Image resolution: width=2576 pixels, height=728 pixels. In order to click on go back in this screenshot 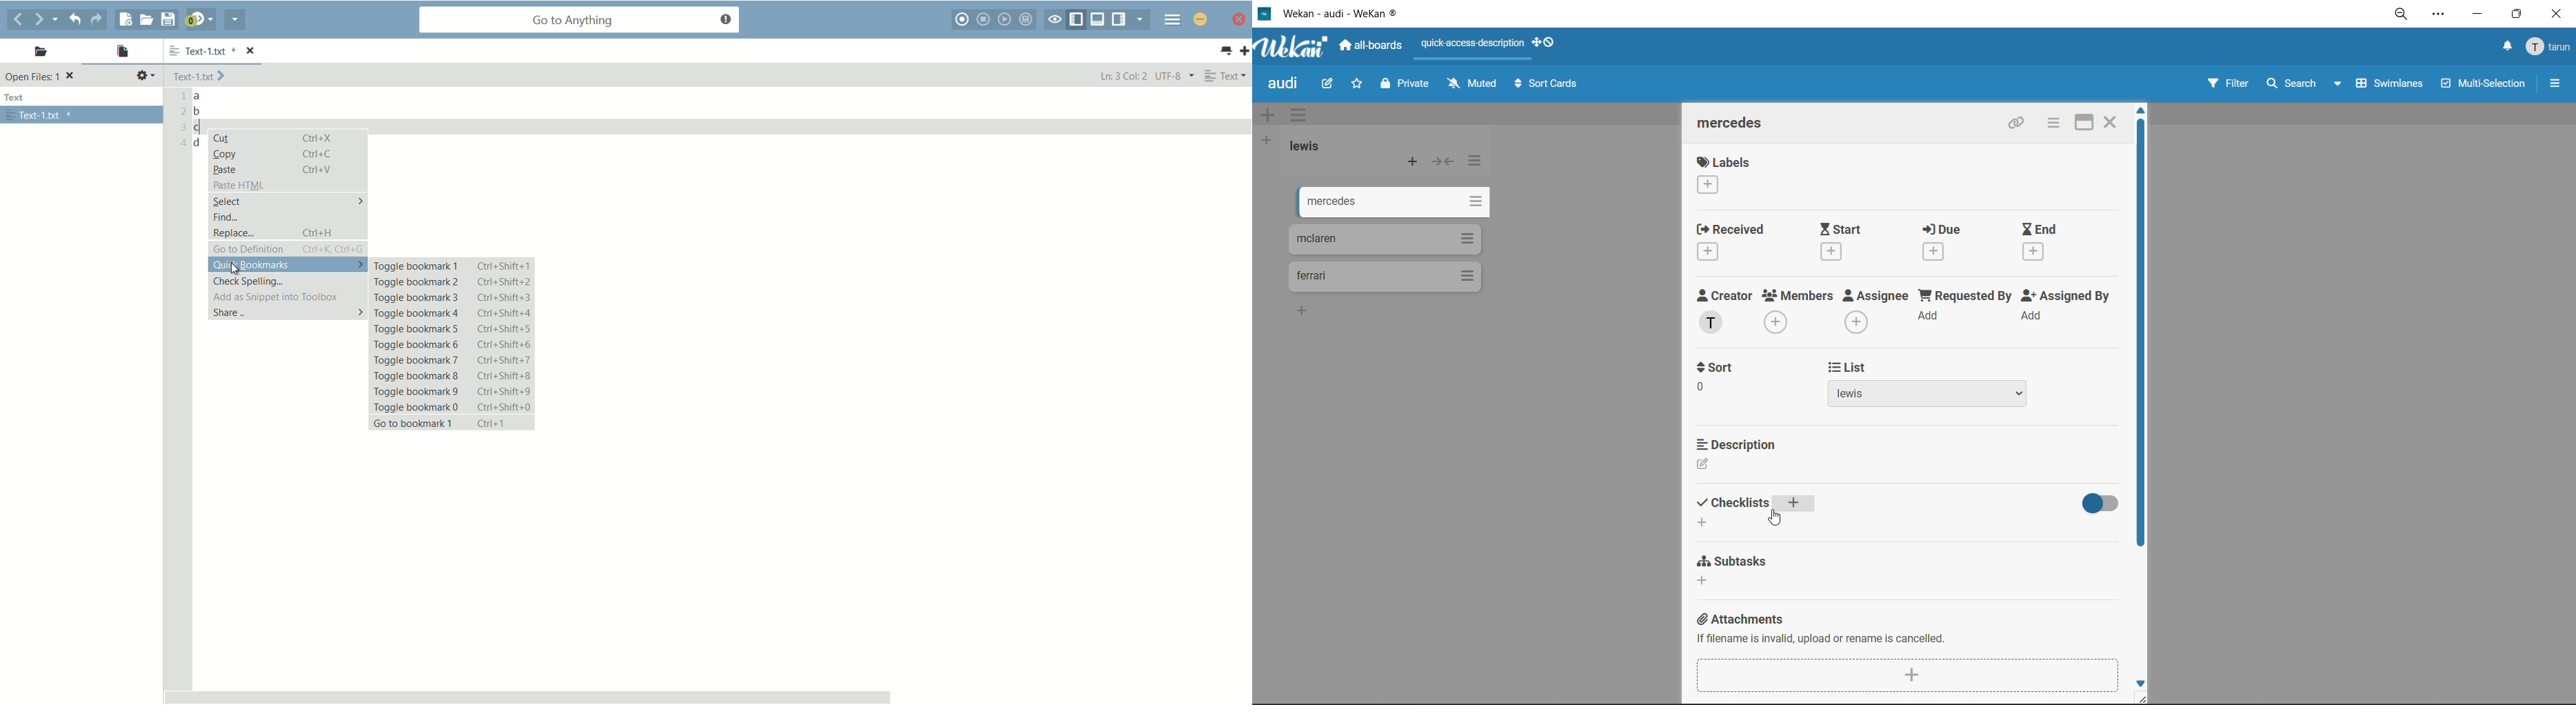, I will do `click(18, 19)`.